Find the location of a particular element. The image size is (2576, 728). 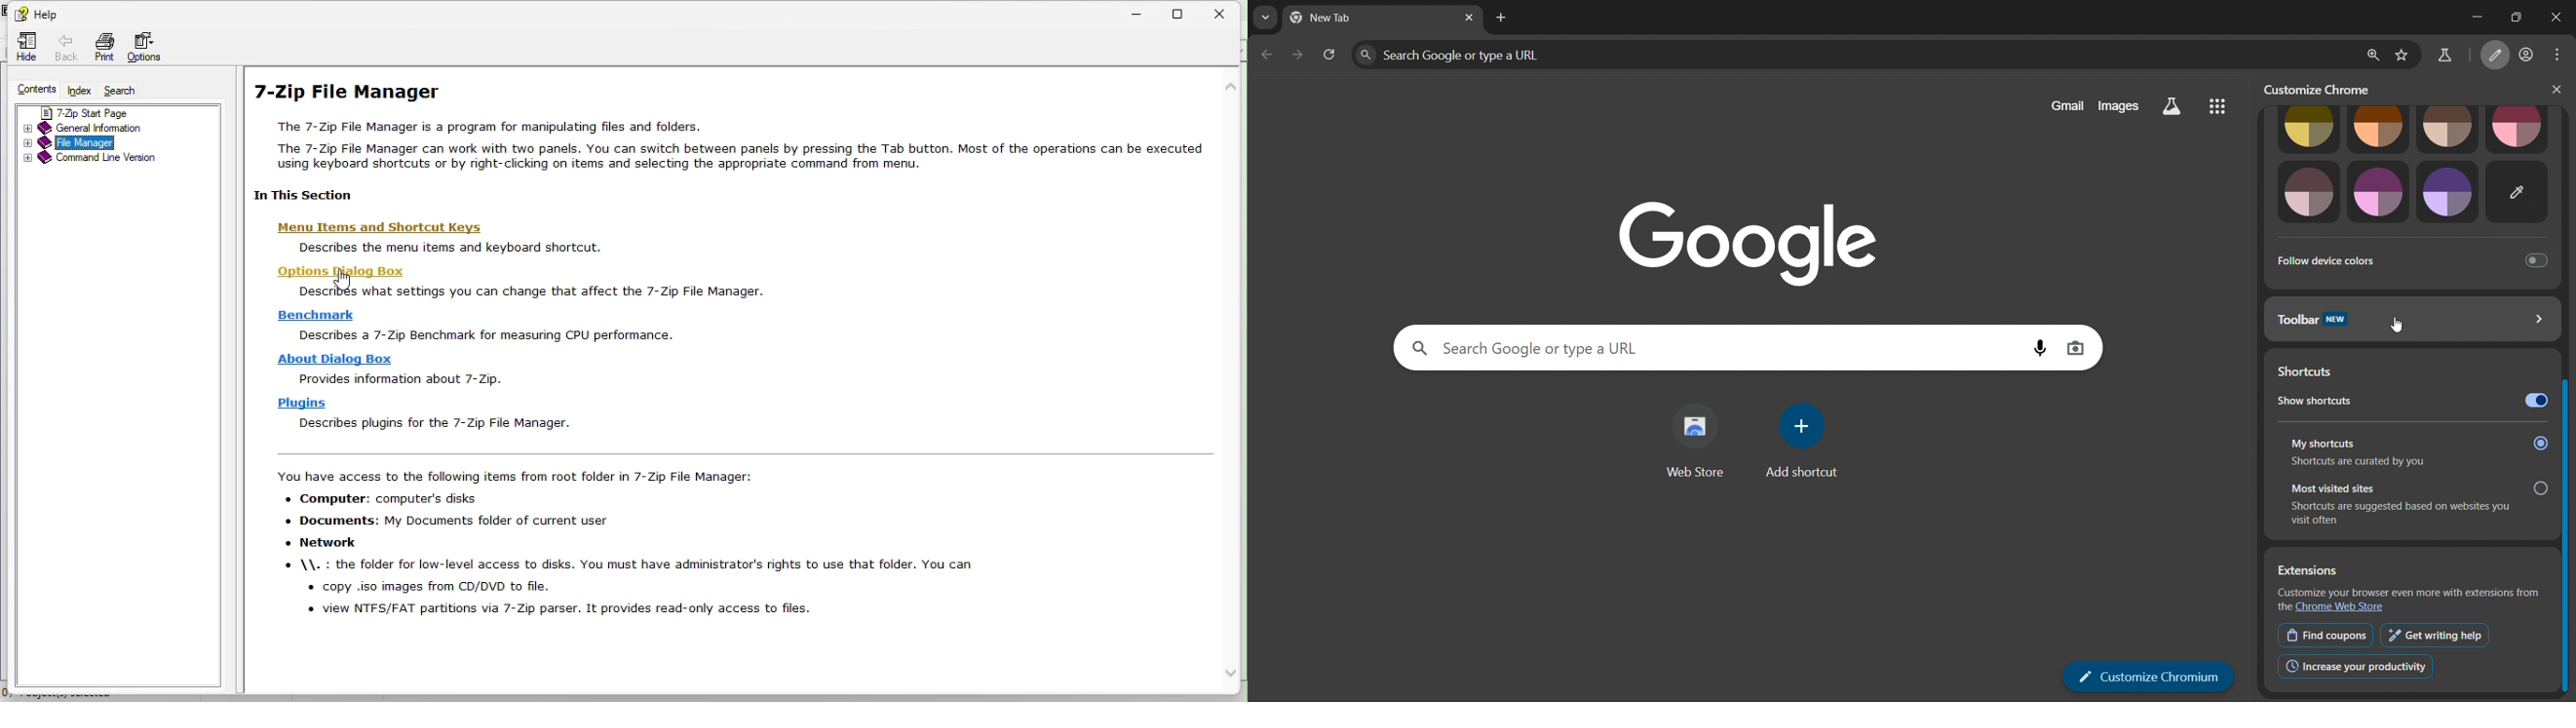

7 zip file Manager help page is located at coordinates (748, 132).